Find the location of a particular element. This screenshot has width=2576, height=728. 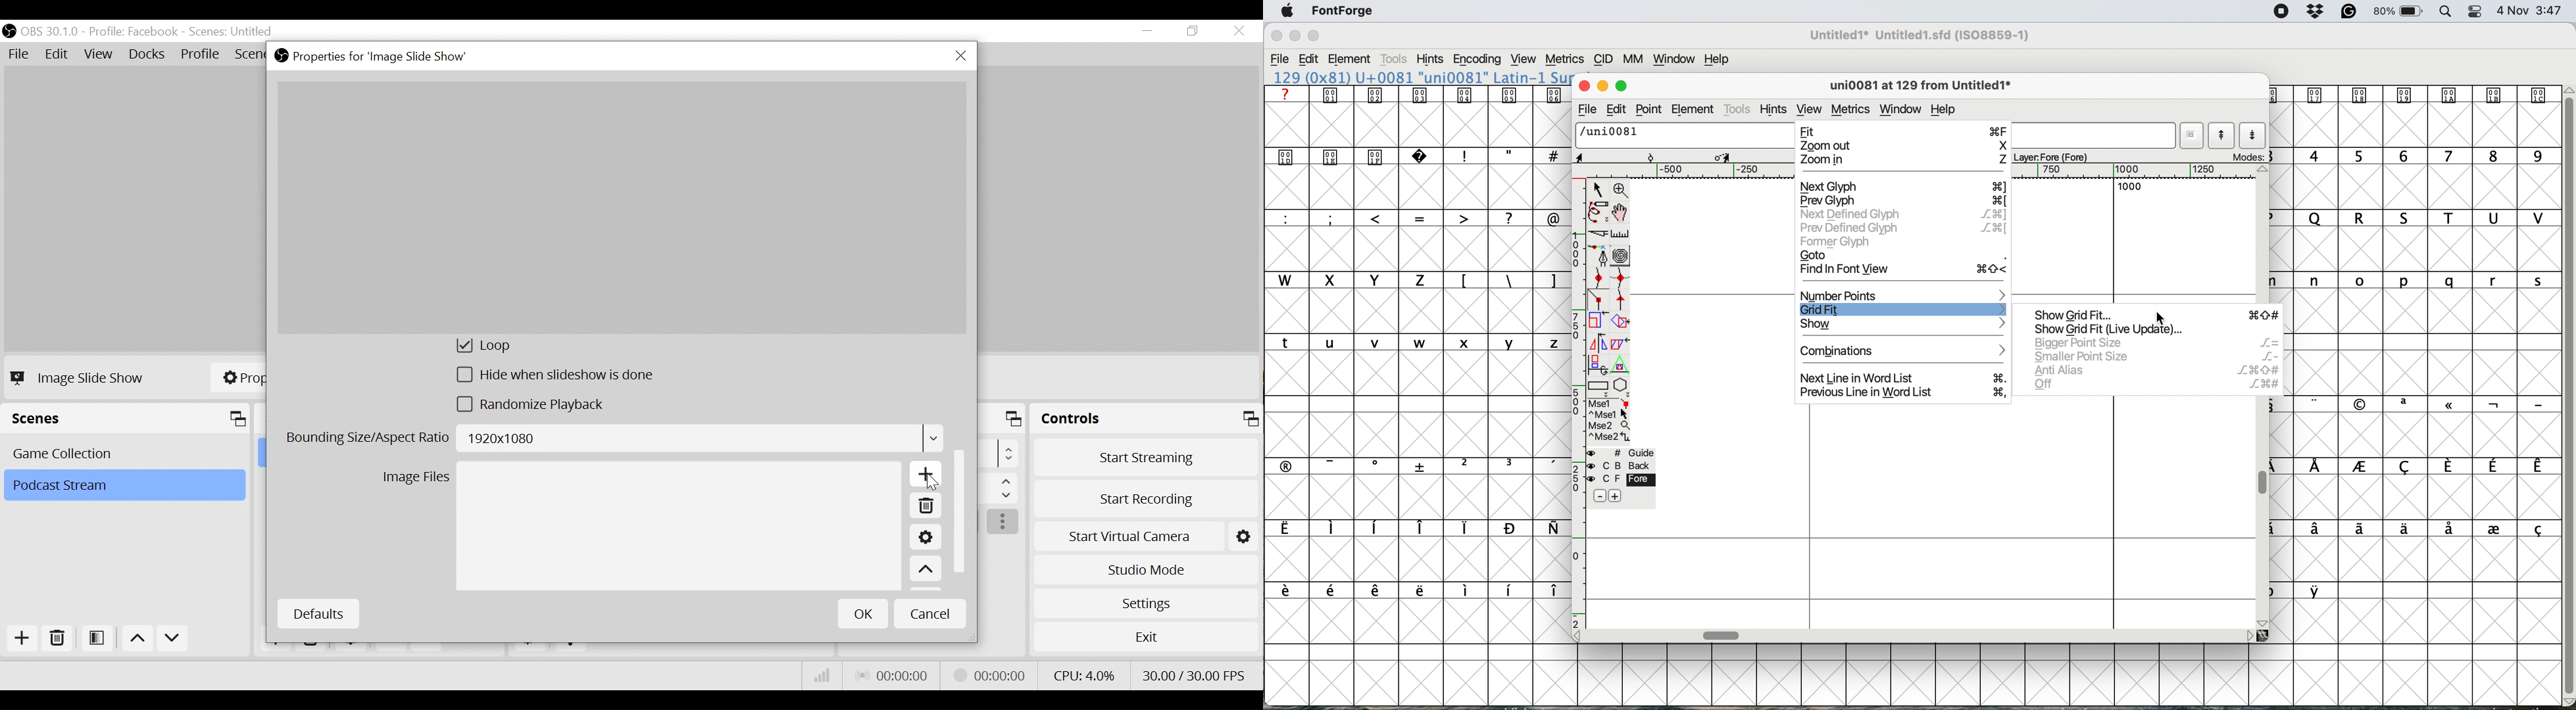

edit is located at coordinates (1617, 110).